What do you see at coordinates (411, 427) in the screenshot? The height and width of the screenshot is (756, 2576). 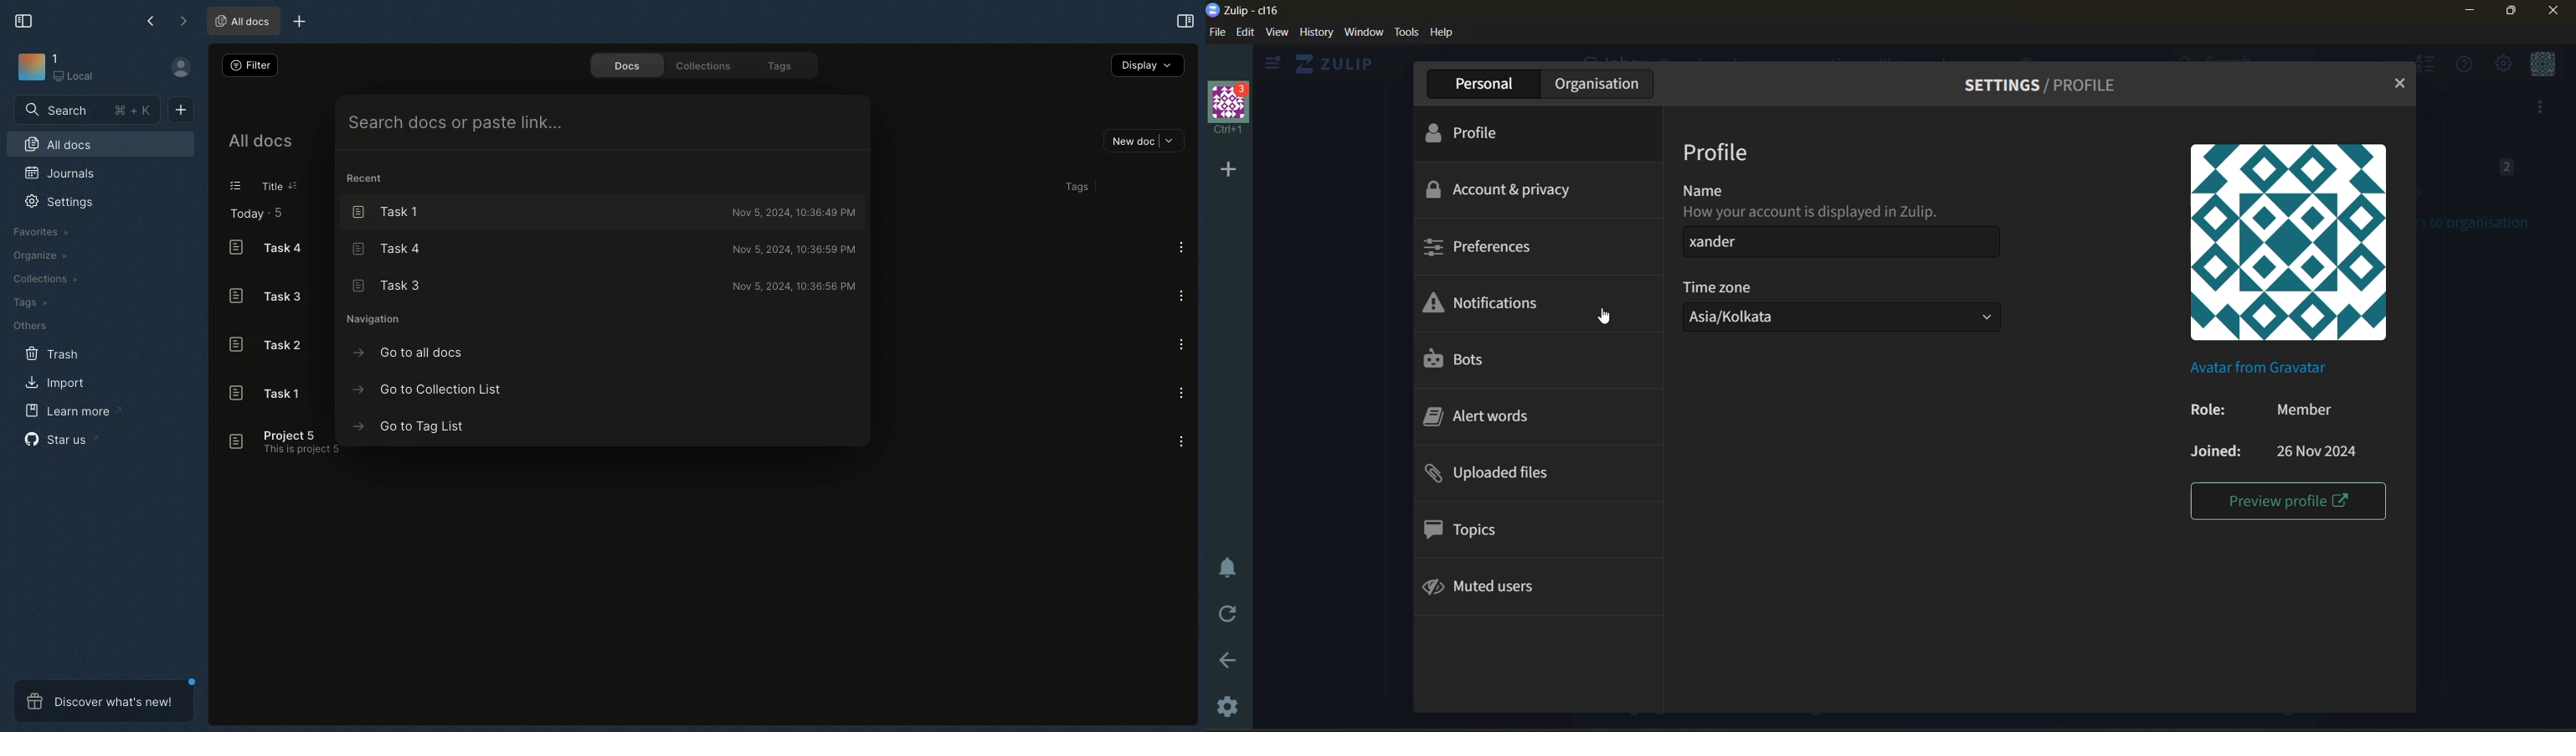 I see `Go to tag list` at bounding box center [411, 427].